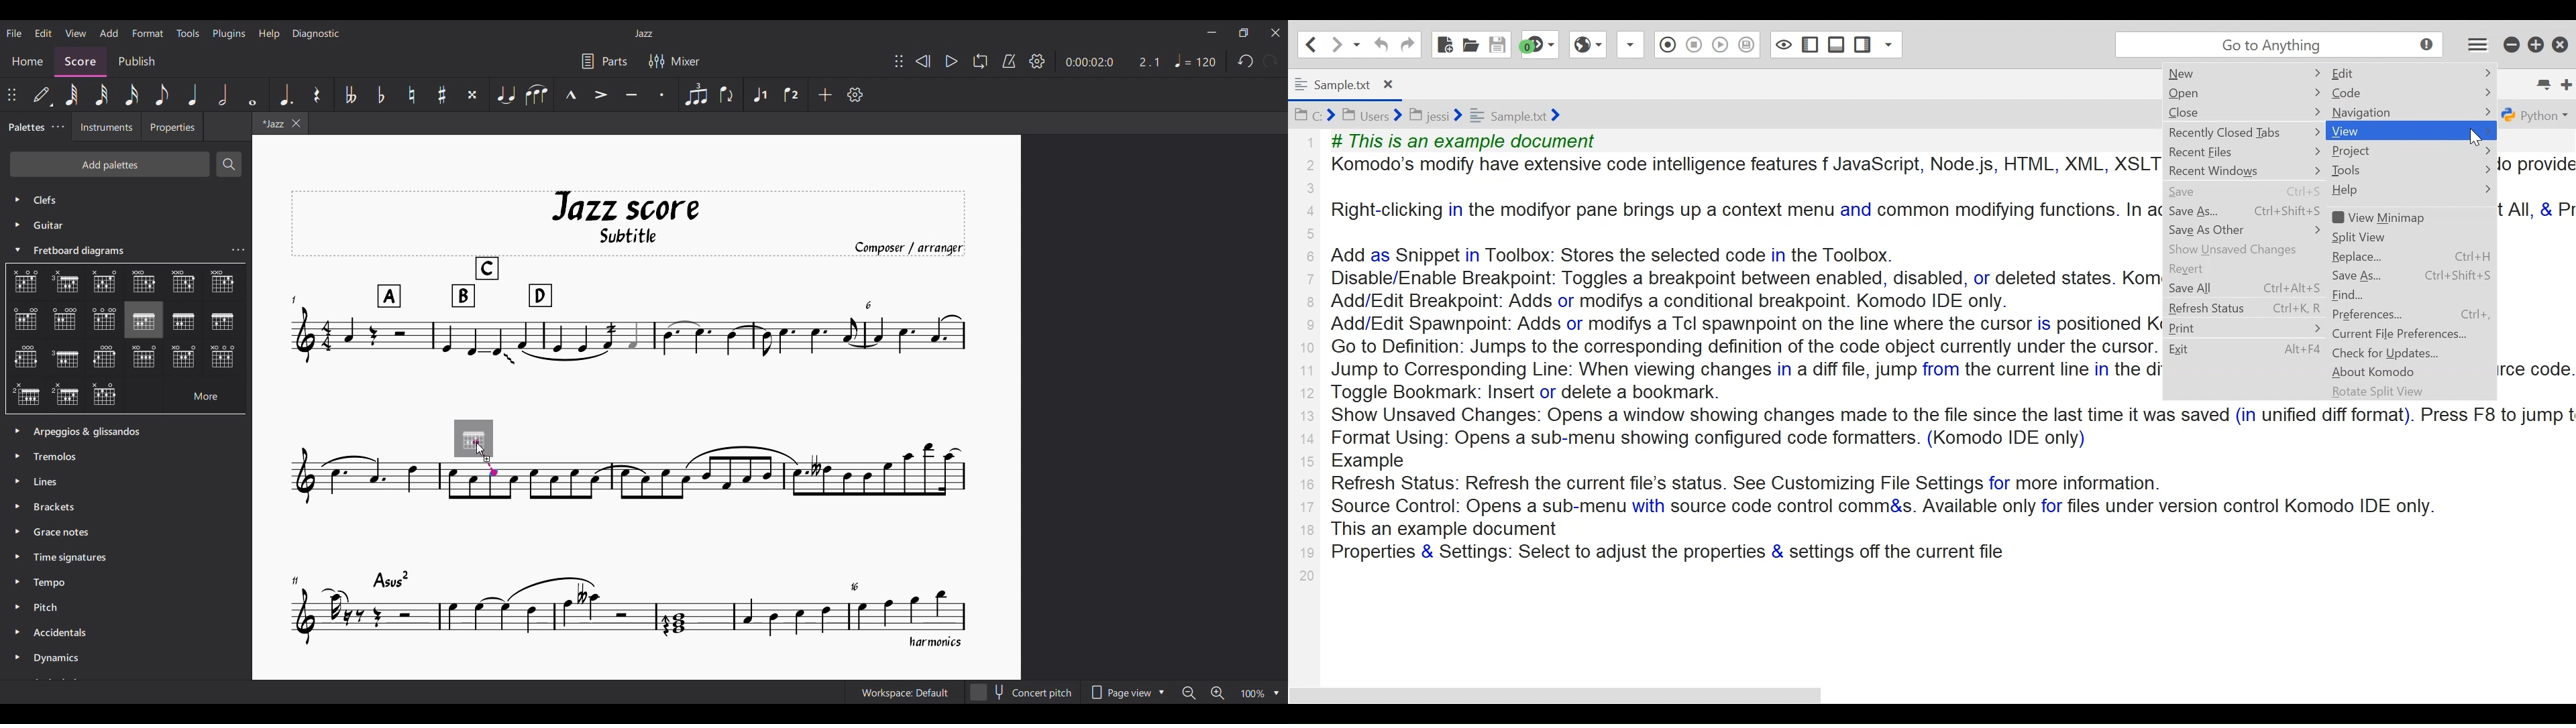 Image resolution: width=2576 pixels, height=728 pixels. What do you see at coordinates (1244, 33) in the screenshot?
I see `Show in smaller tab` at bounding box center [1244, 33].